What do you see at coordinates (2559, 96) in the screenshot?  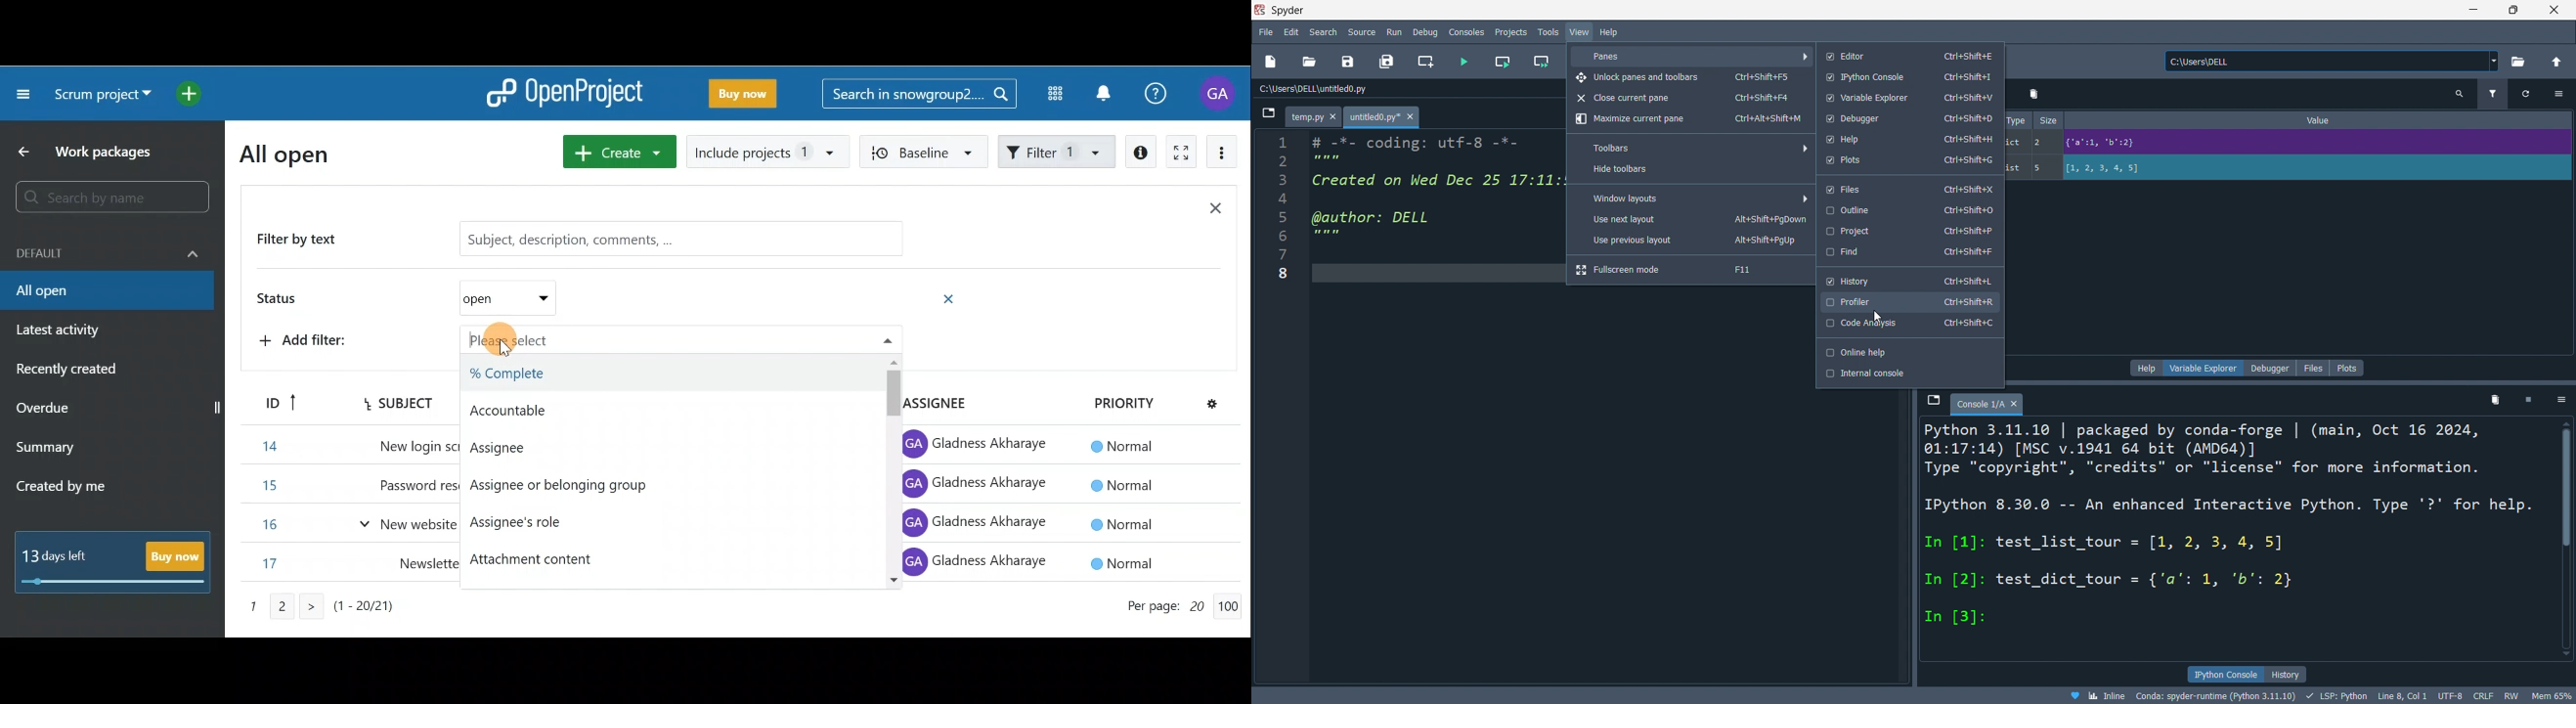 I see `options` at bounding box center [2559, 96].